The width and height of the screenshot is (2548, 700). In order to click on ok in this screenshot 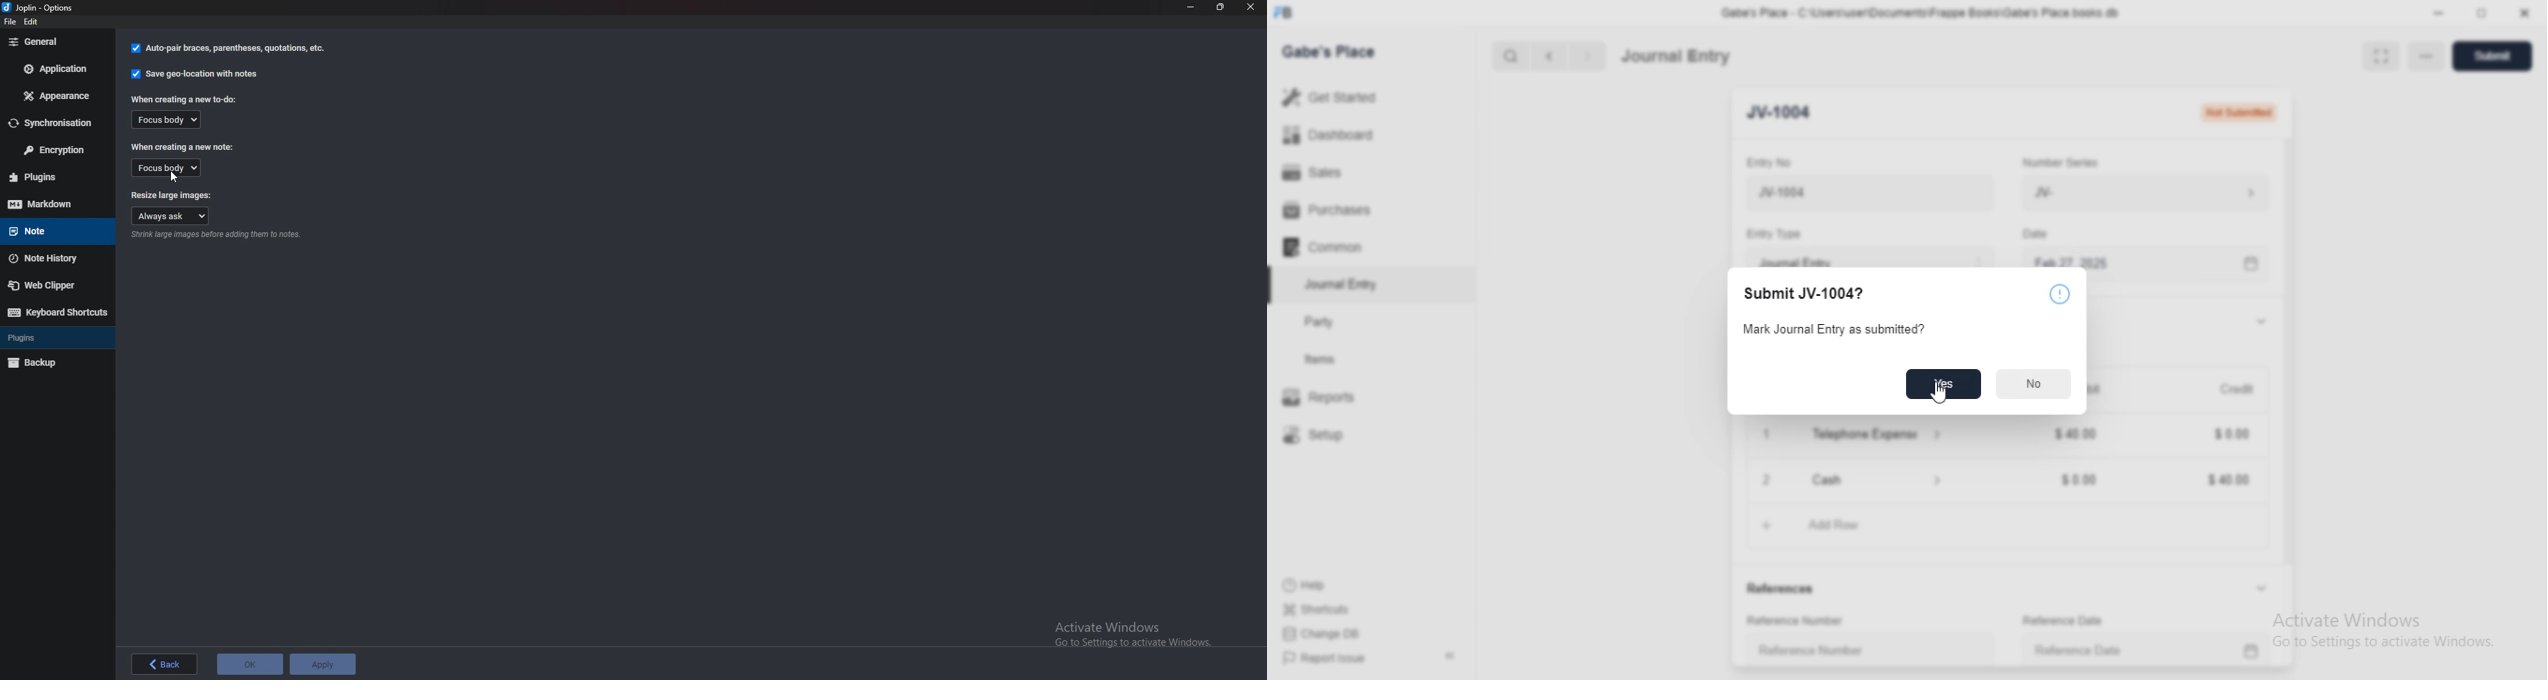, I will do `click(252, 665)`.